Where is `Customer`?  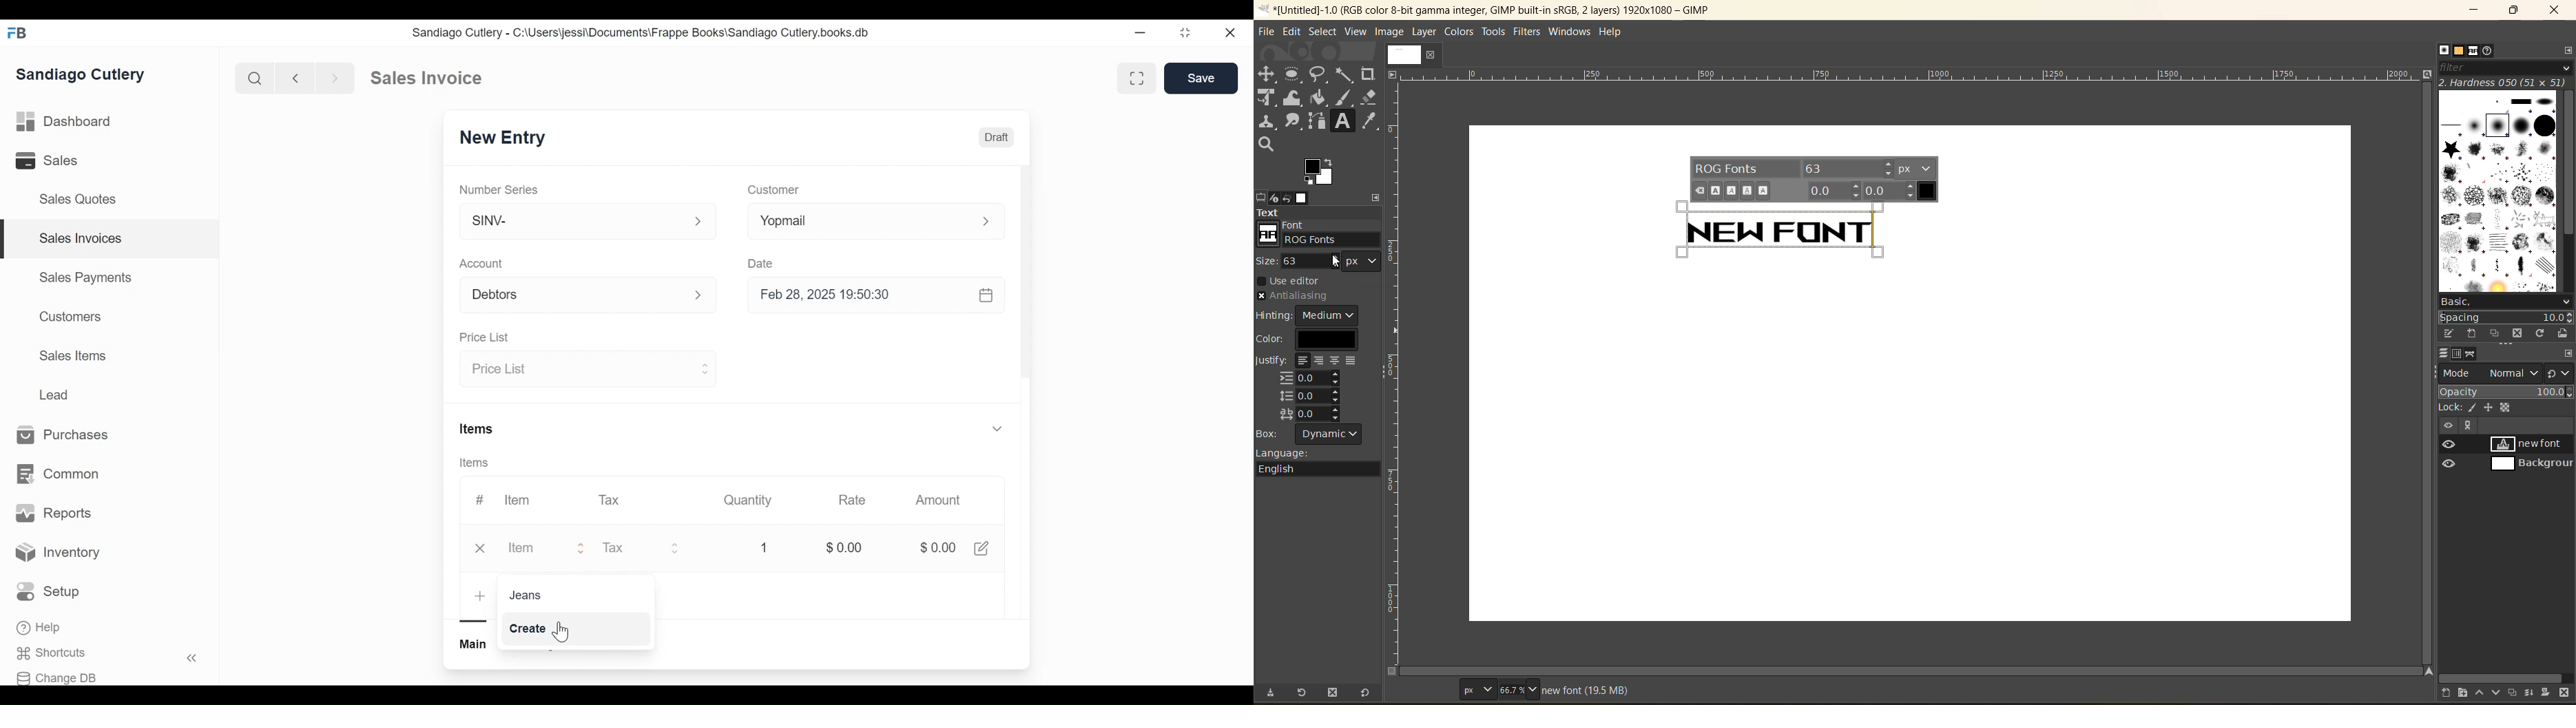 Customer is located at coordinates (772, 191).